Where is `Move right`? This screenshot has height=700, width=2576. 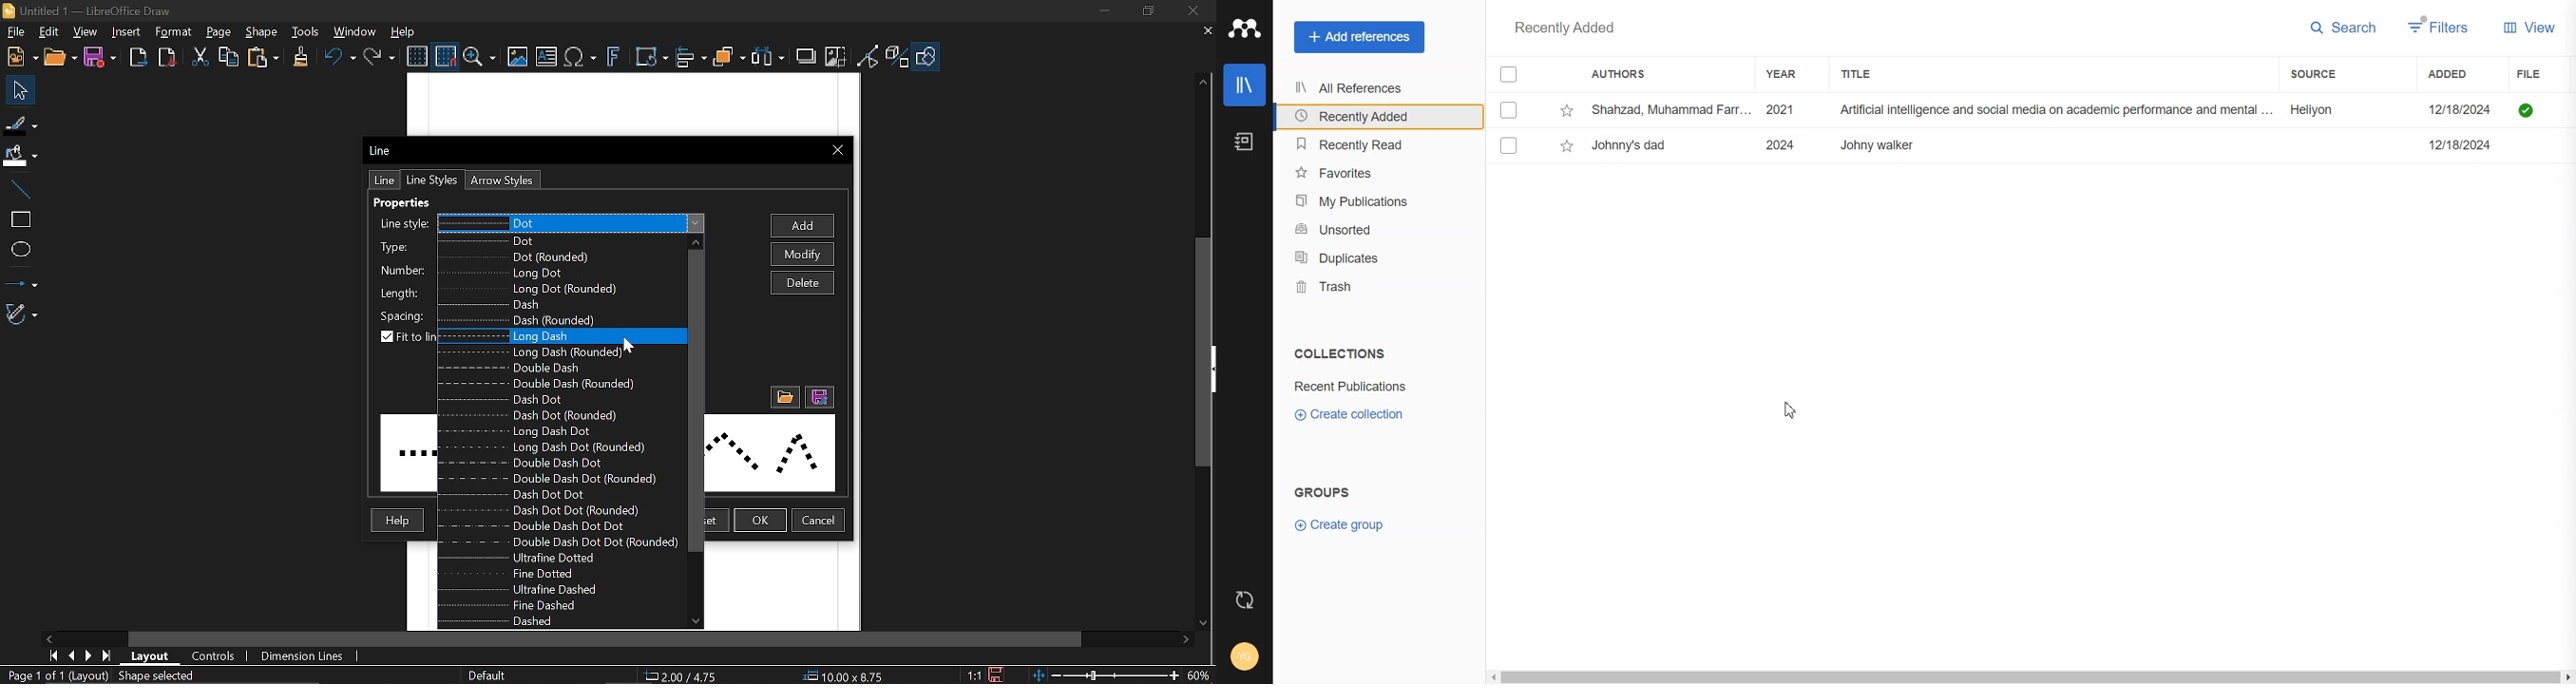 Move right is located at coordinates (1189, 640).